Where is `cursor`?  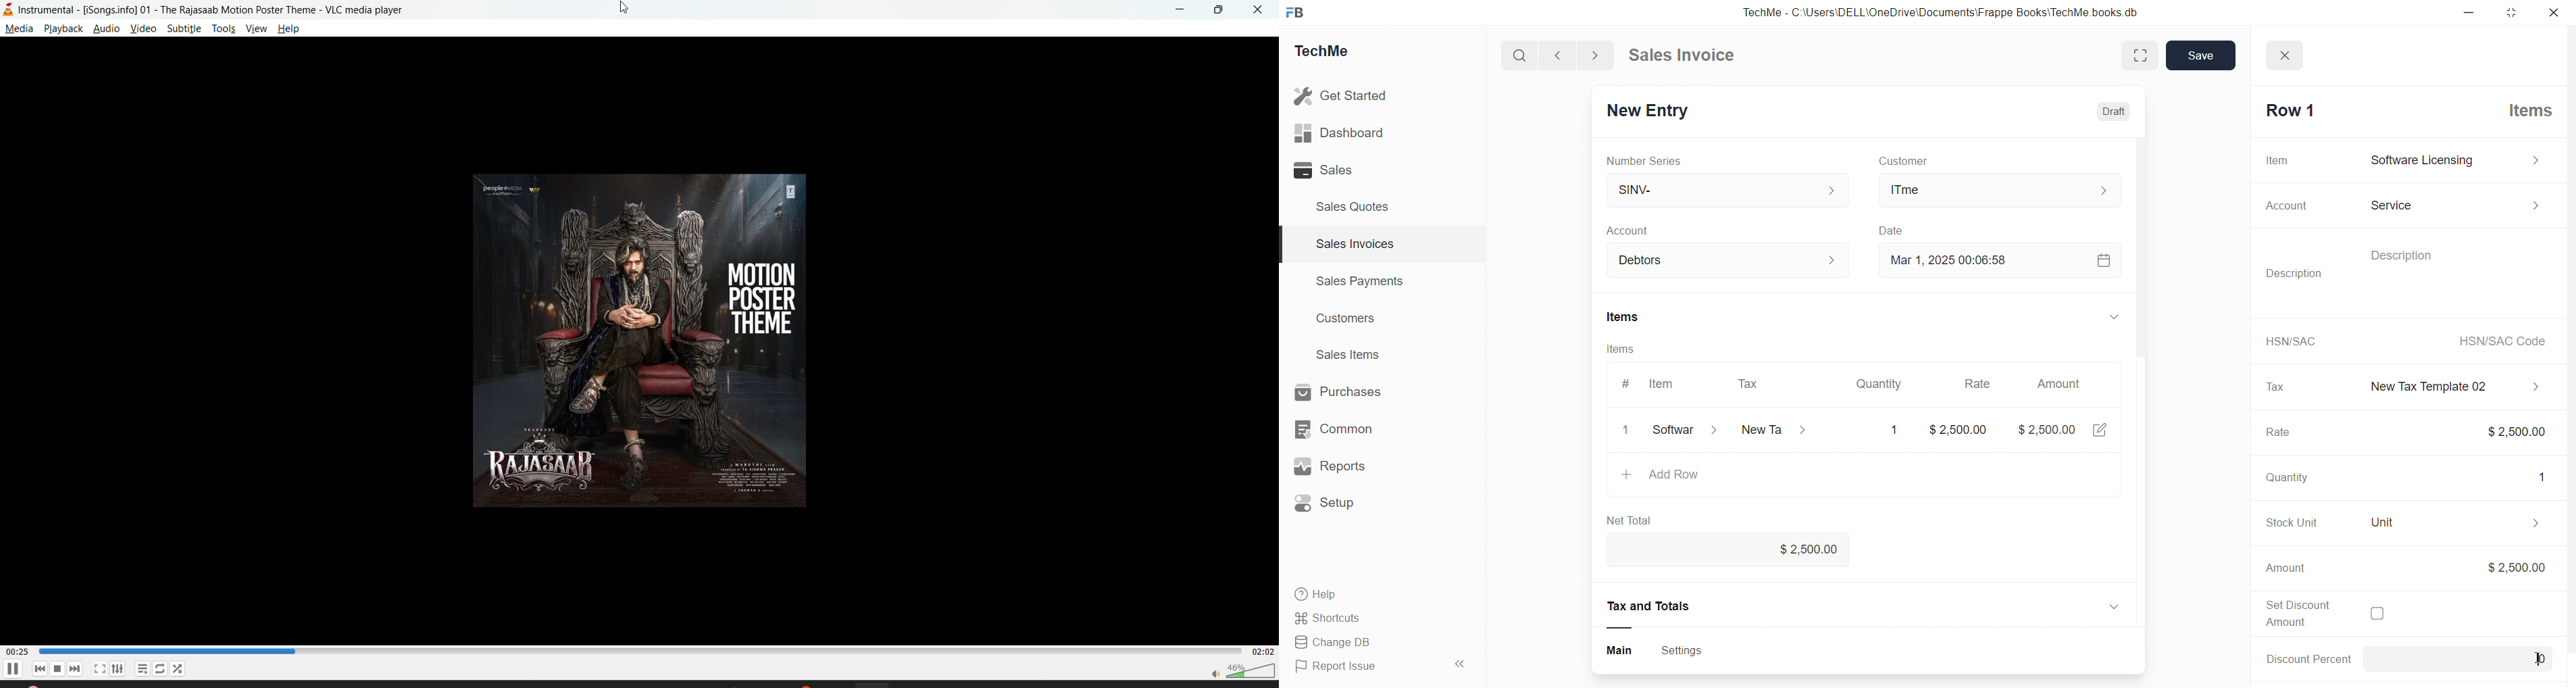
cursor is located at coordinates (626, 11).